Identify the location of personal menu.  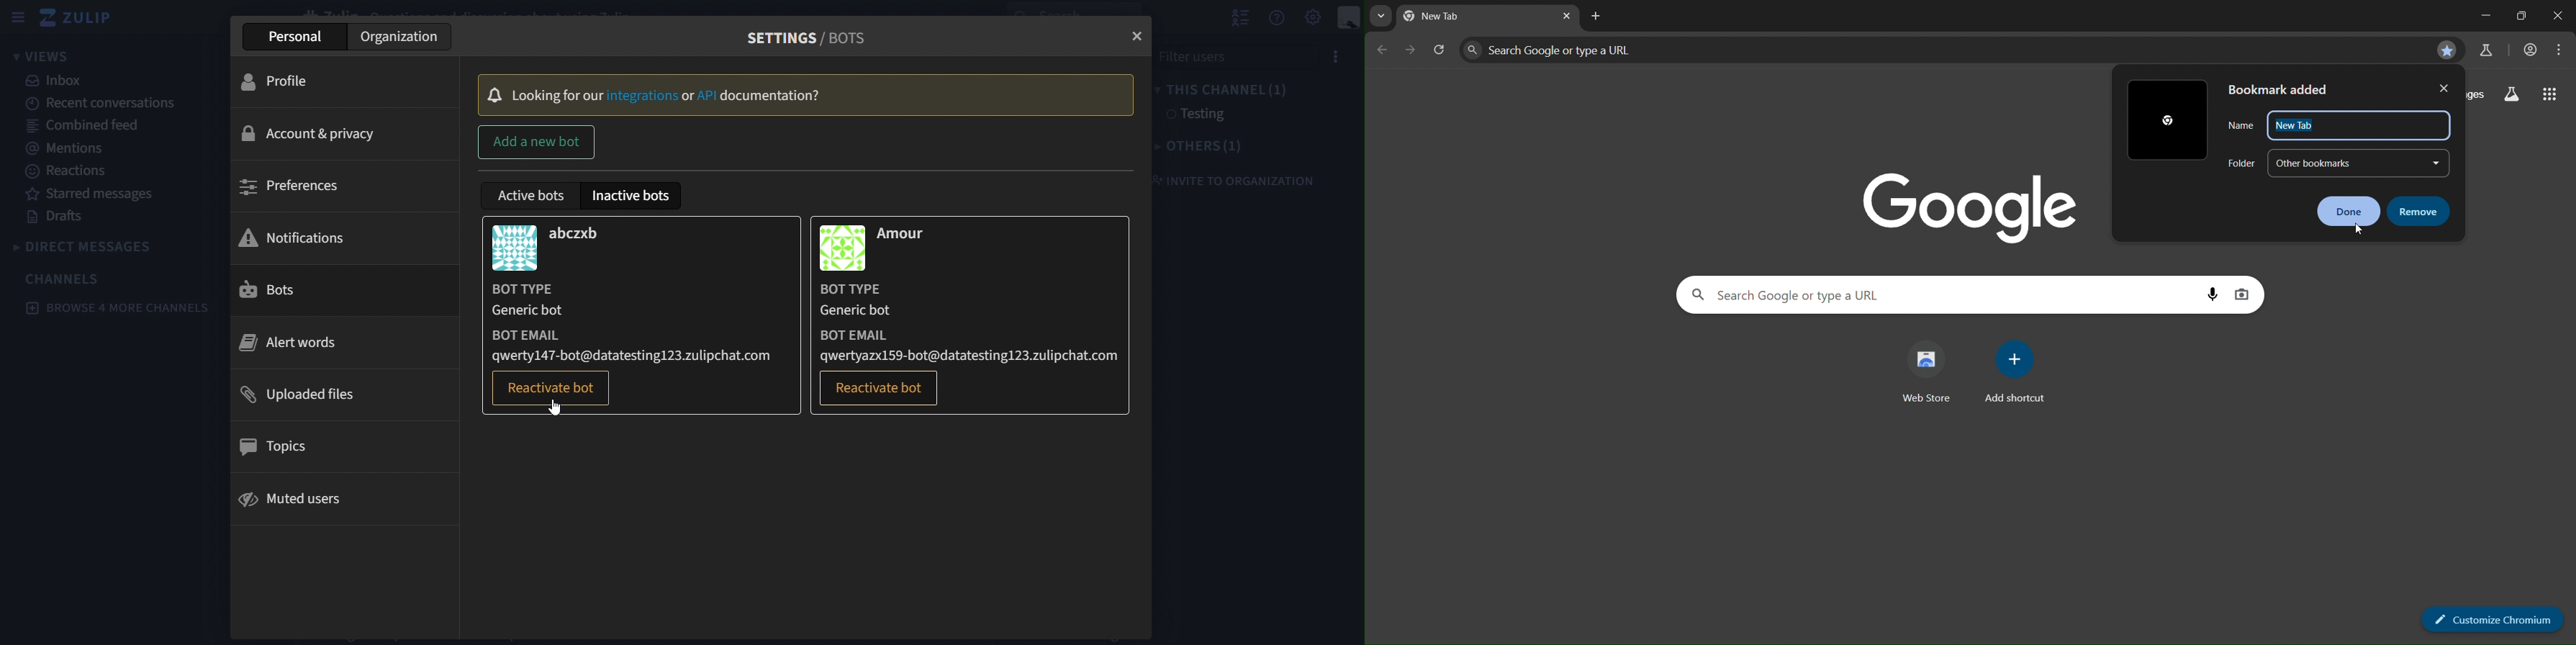
(1350, 19).